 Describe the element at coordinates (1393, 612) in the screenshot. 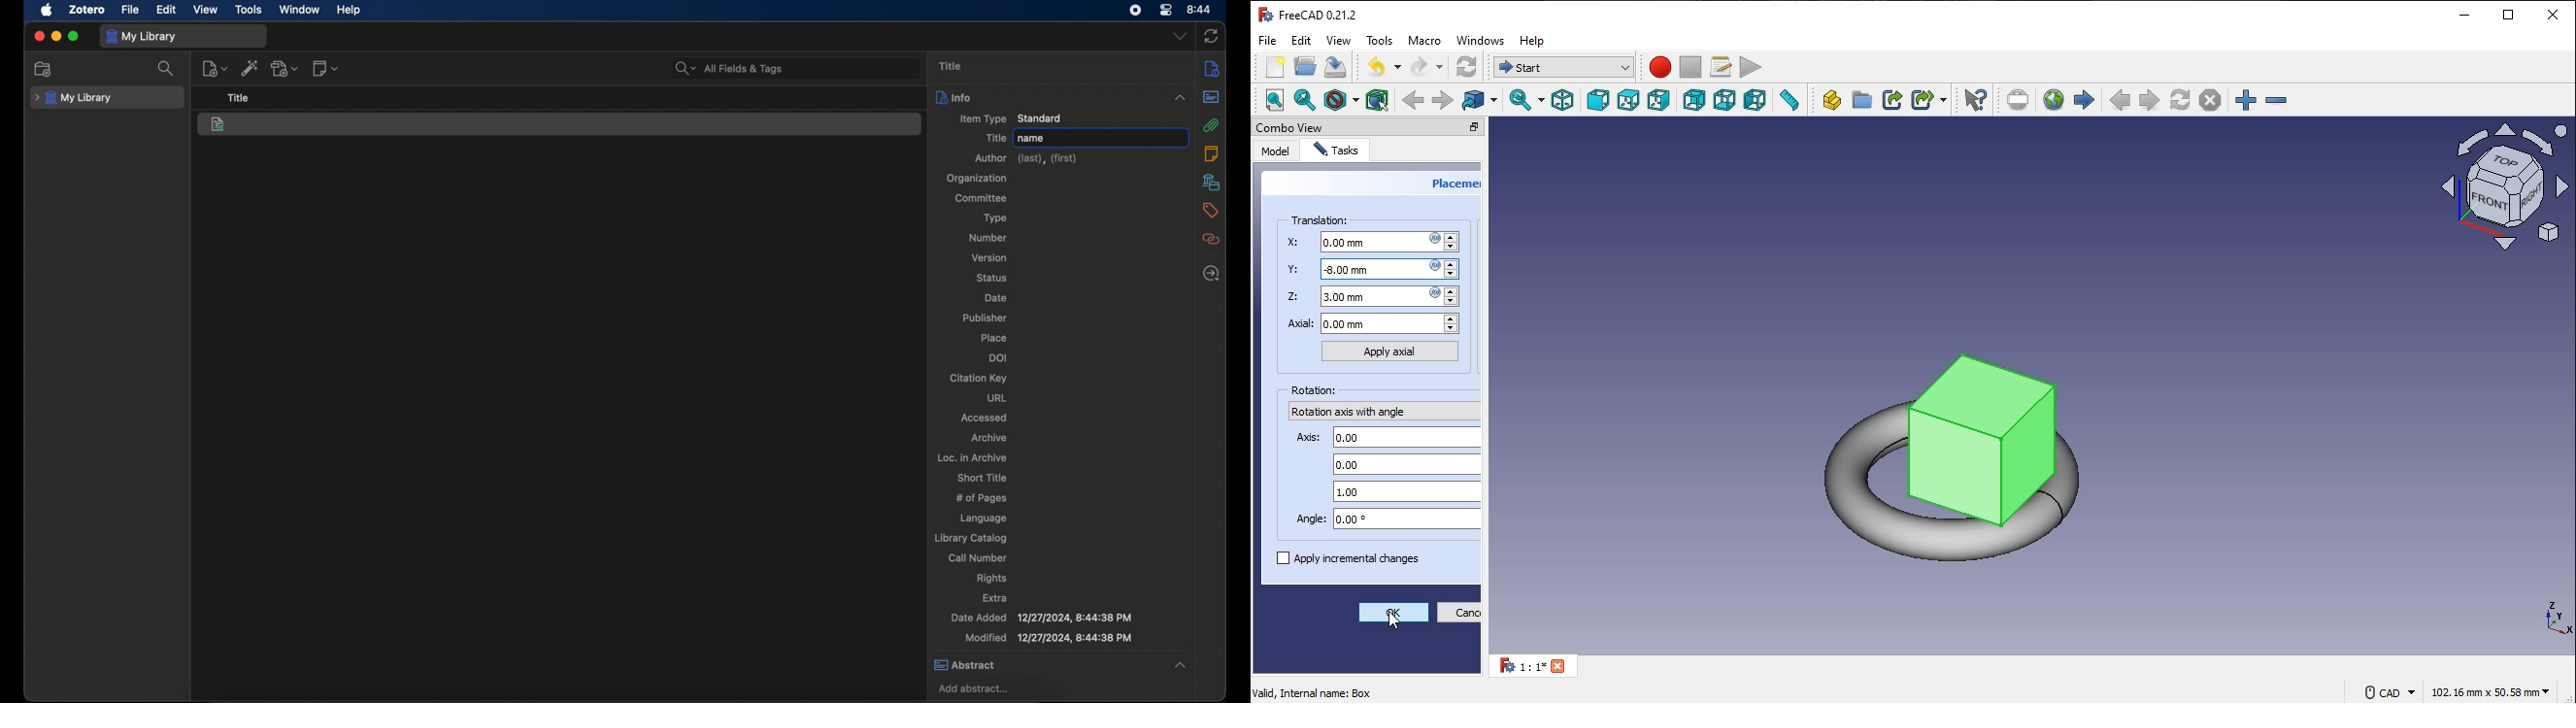

I see `ok` at that location.